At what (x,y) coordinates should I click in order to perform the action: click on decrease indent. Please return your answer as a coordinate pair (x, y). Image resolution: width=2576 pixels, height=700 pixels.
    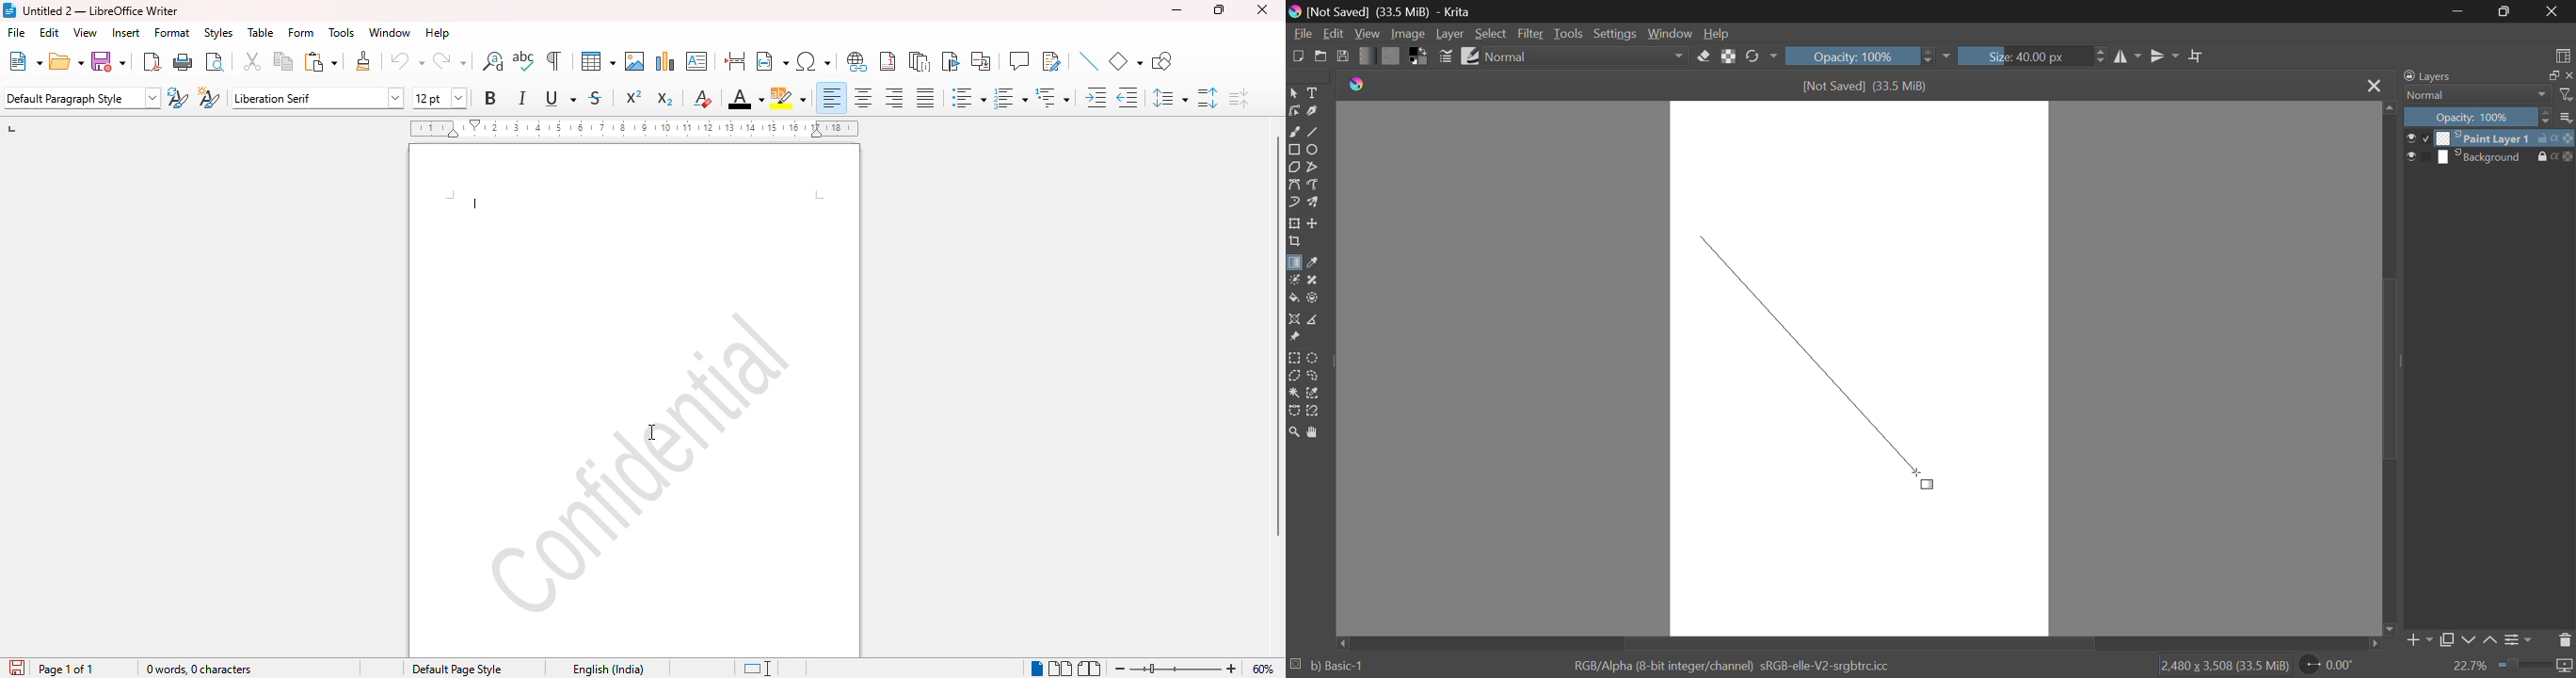
    Looking at the image, I should click on (1127, 98).